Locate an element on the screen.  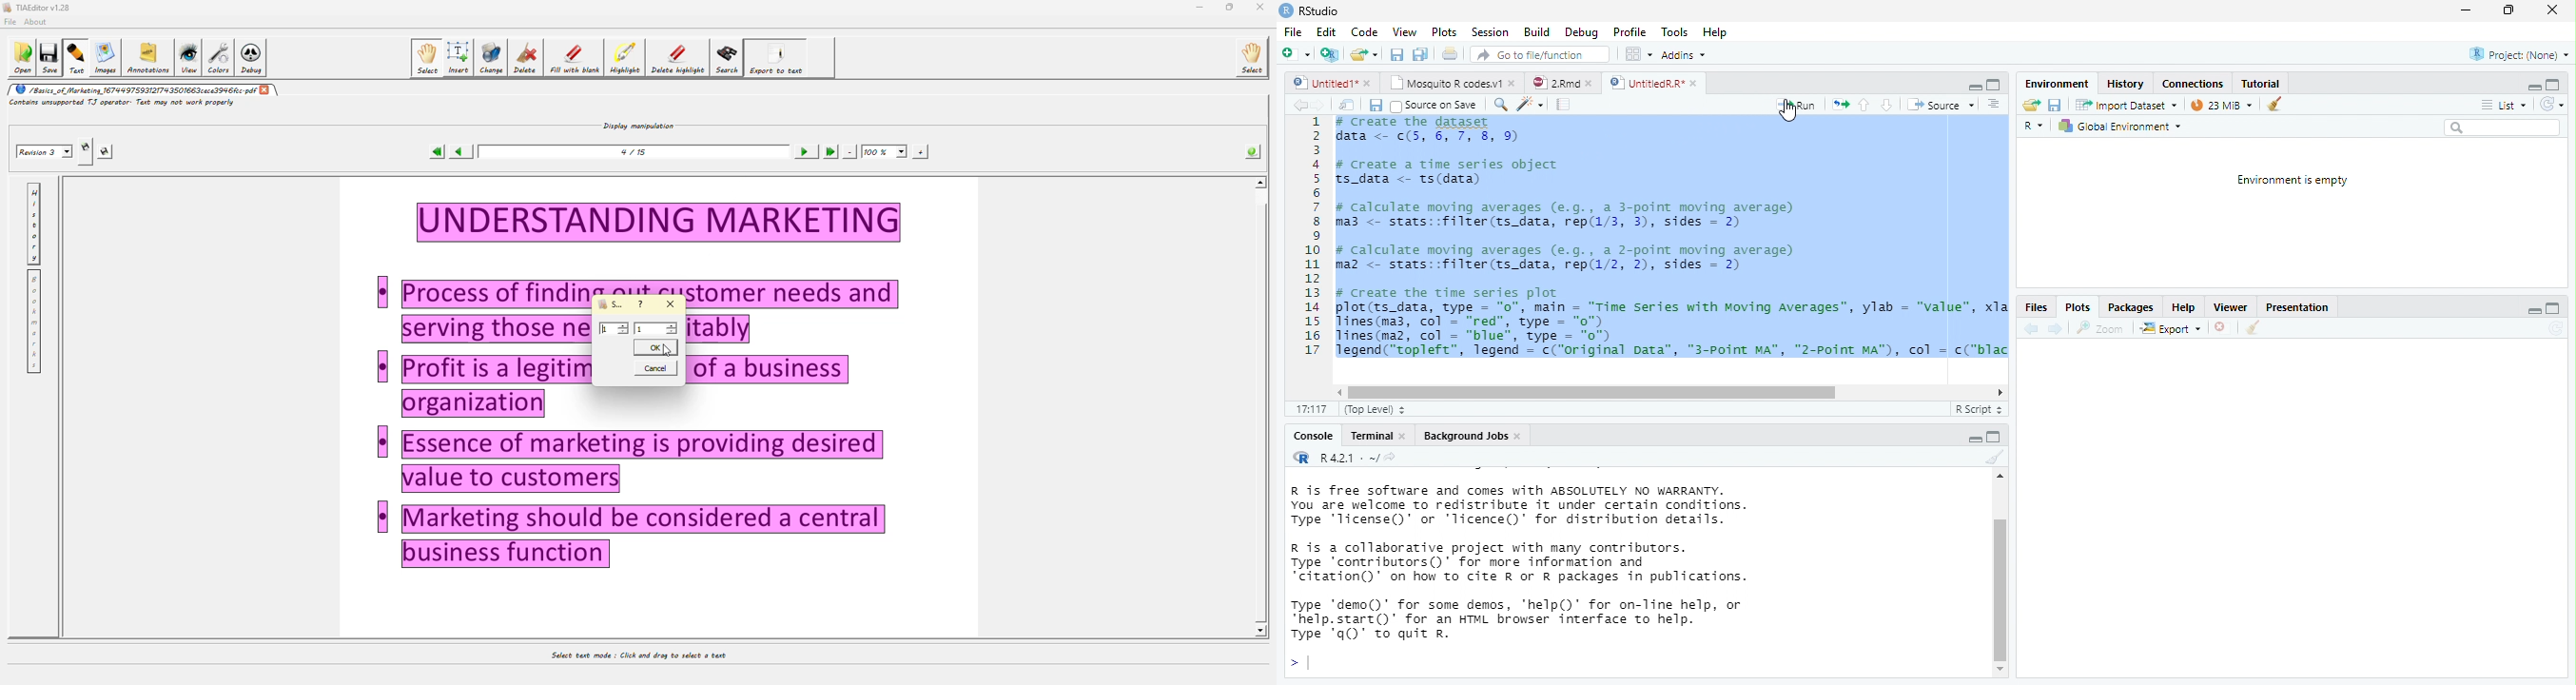
Profile is located at coordinates (1630, 32).